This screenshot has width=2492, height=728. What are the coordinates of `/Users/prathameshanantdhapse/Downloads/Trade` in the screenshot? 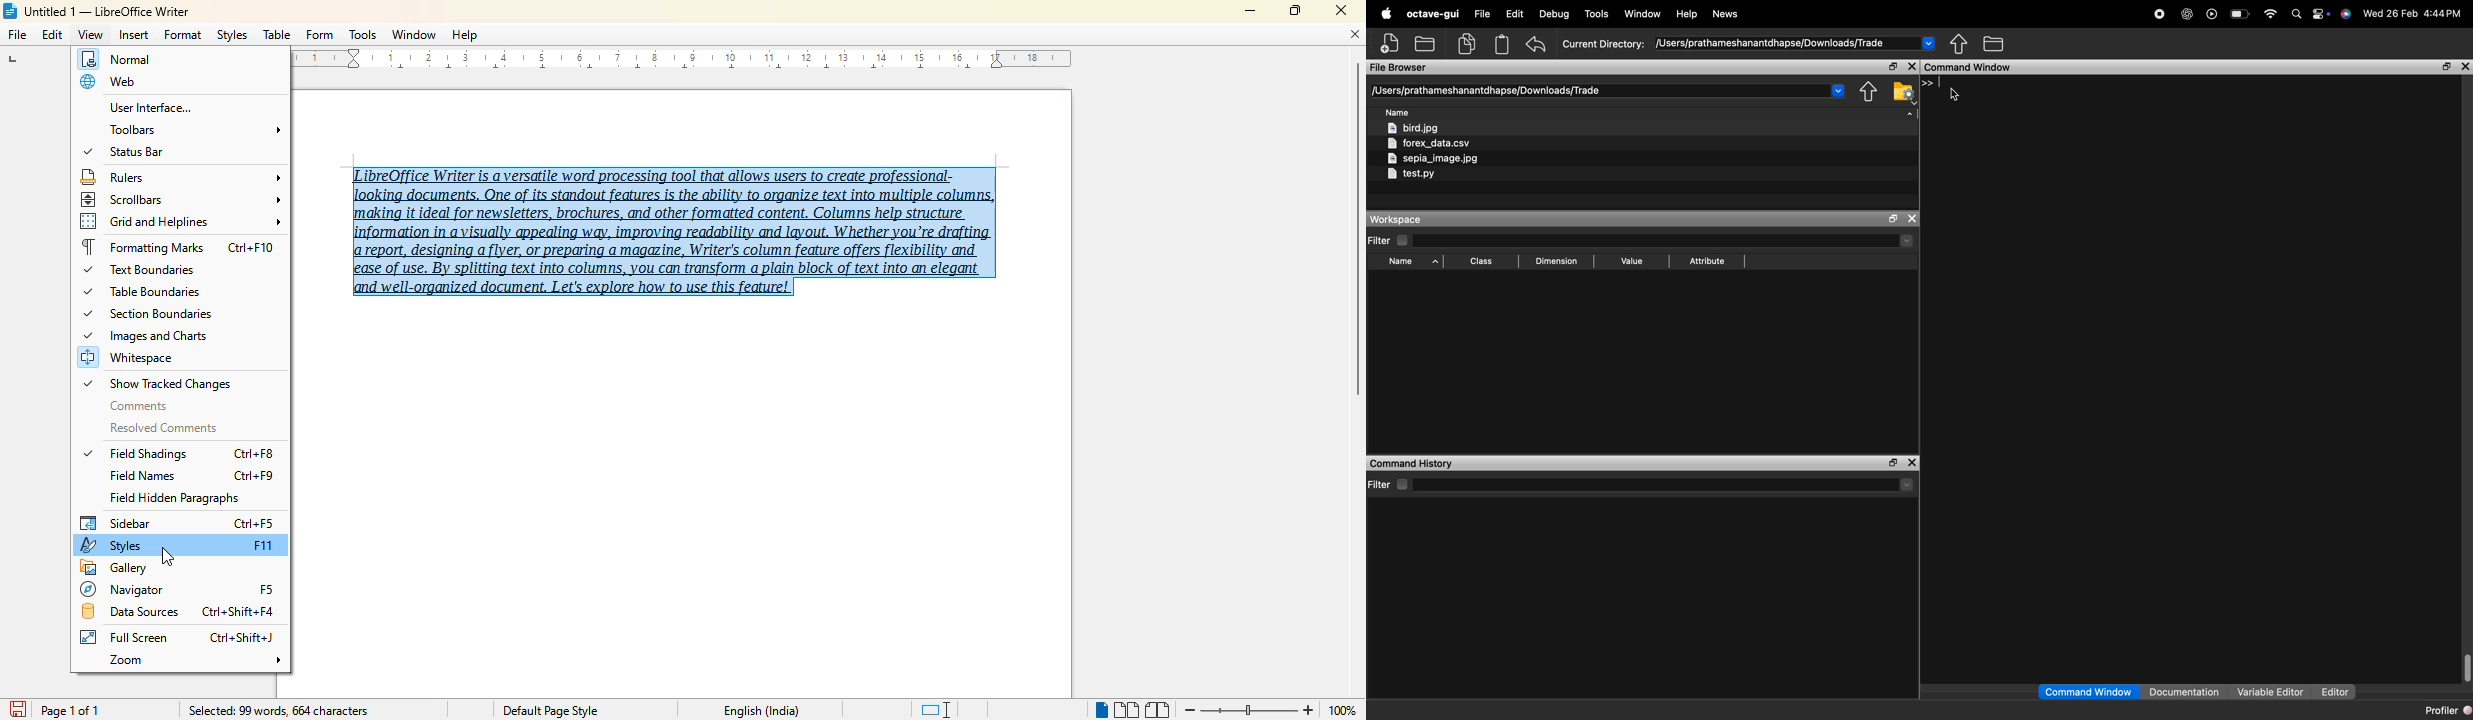 It's located at (1771, 43).